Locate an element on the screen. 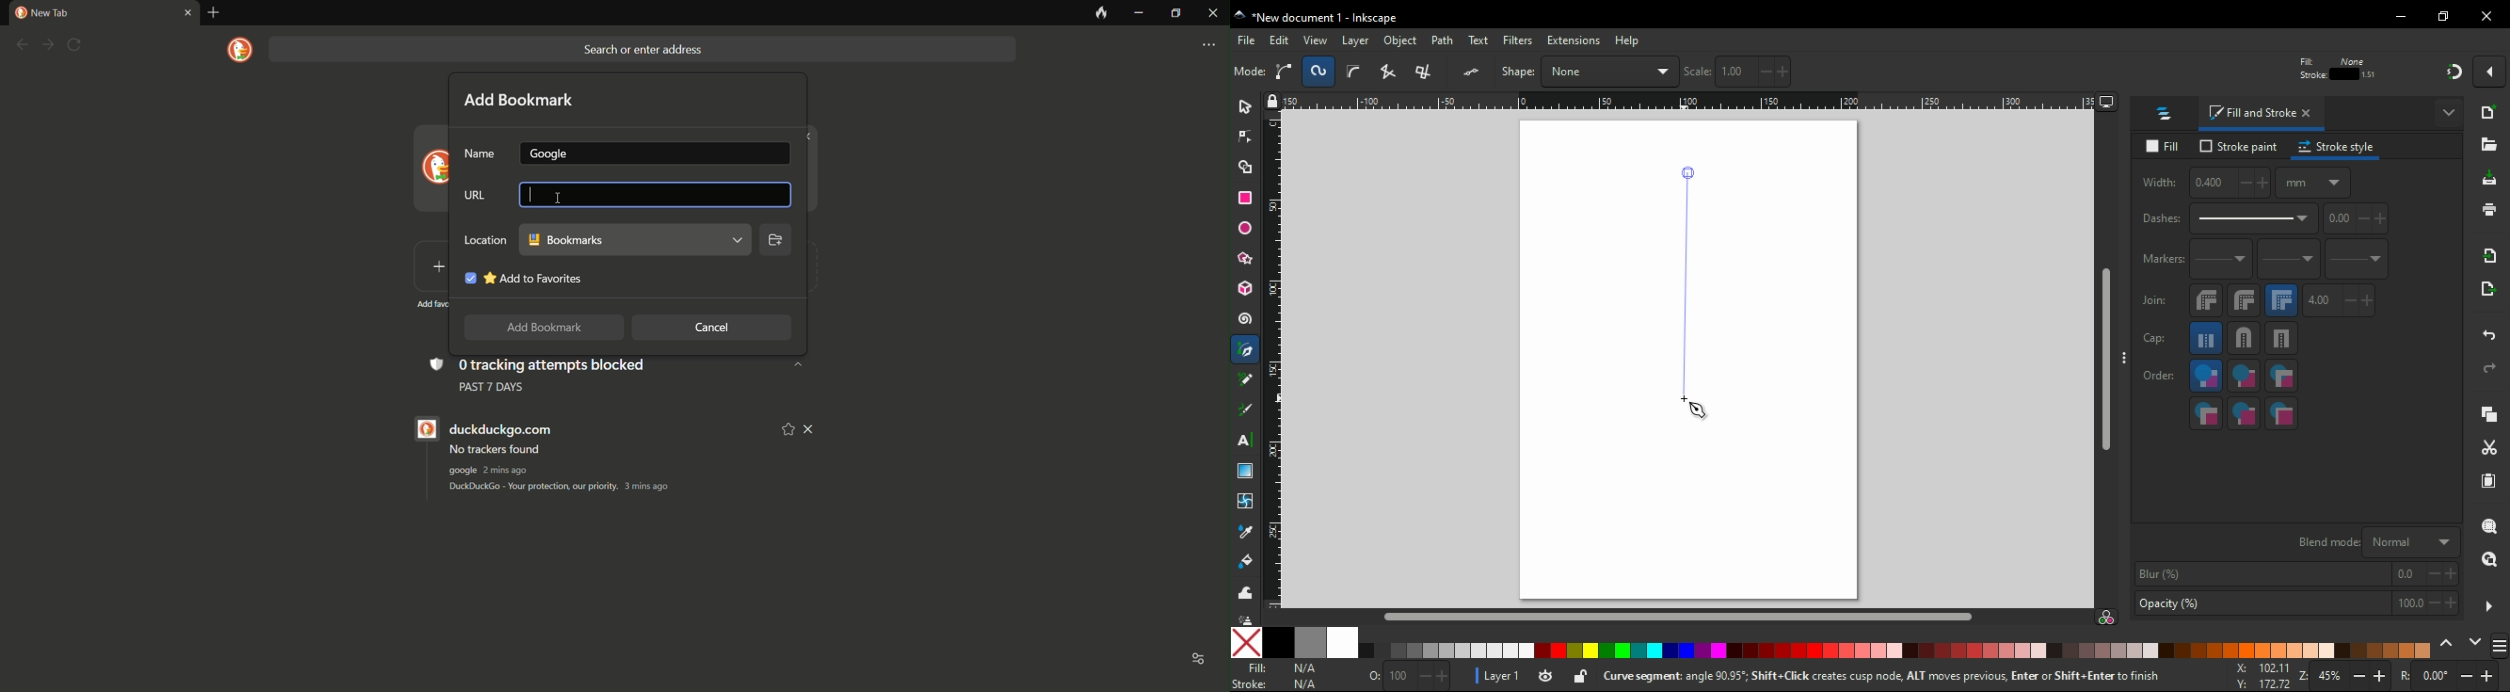  Size is located at coordinates (1403, 677).